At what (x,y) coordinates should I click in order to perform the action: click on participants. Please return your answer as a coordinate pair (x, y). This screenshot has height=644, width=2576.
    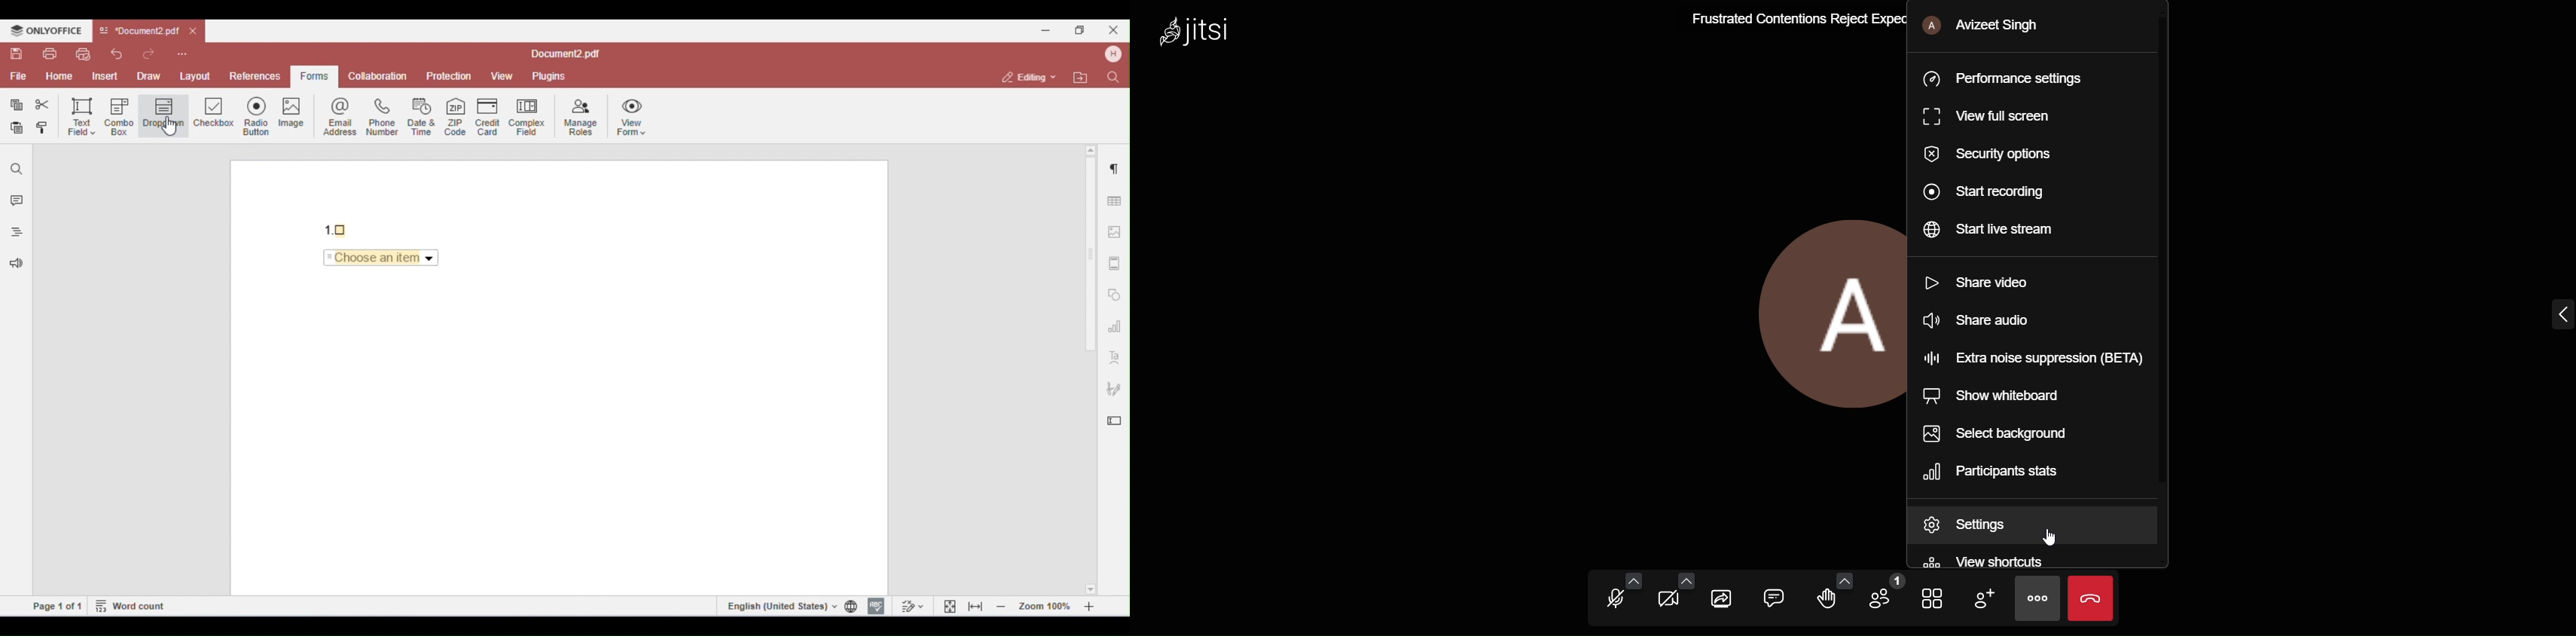
    Looking at the image, I should click on (1884, 591).